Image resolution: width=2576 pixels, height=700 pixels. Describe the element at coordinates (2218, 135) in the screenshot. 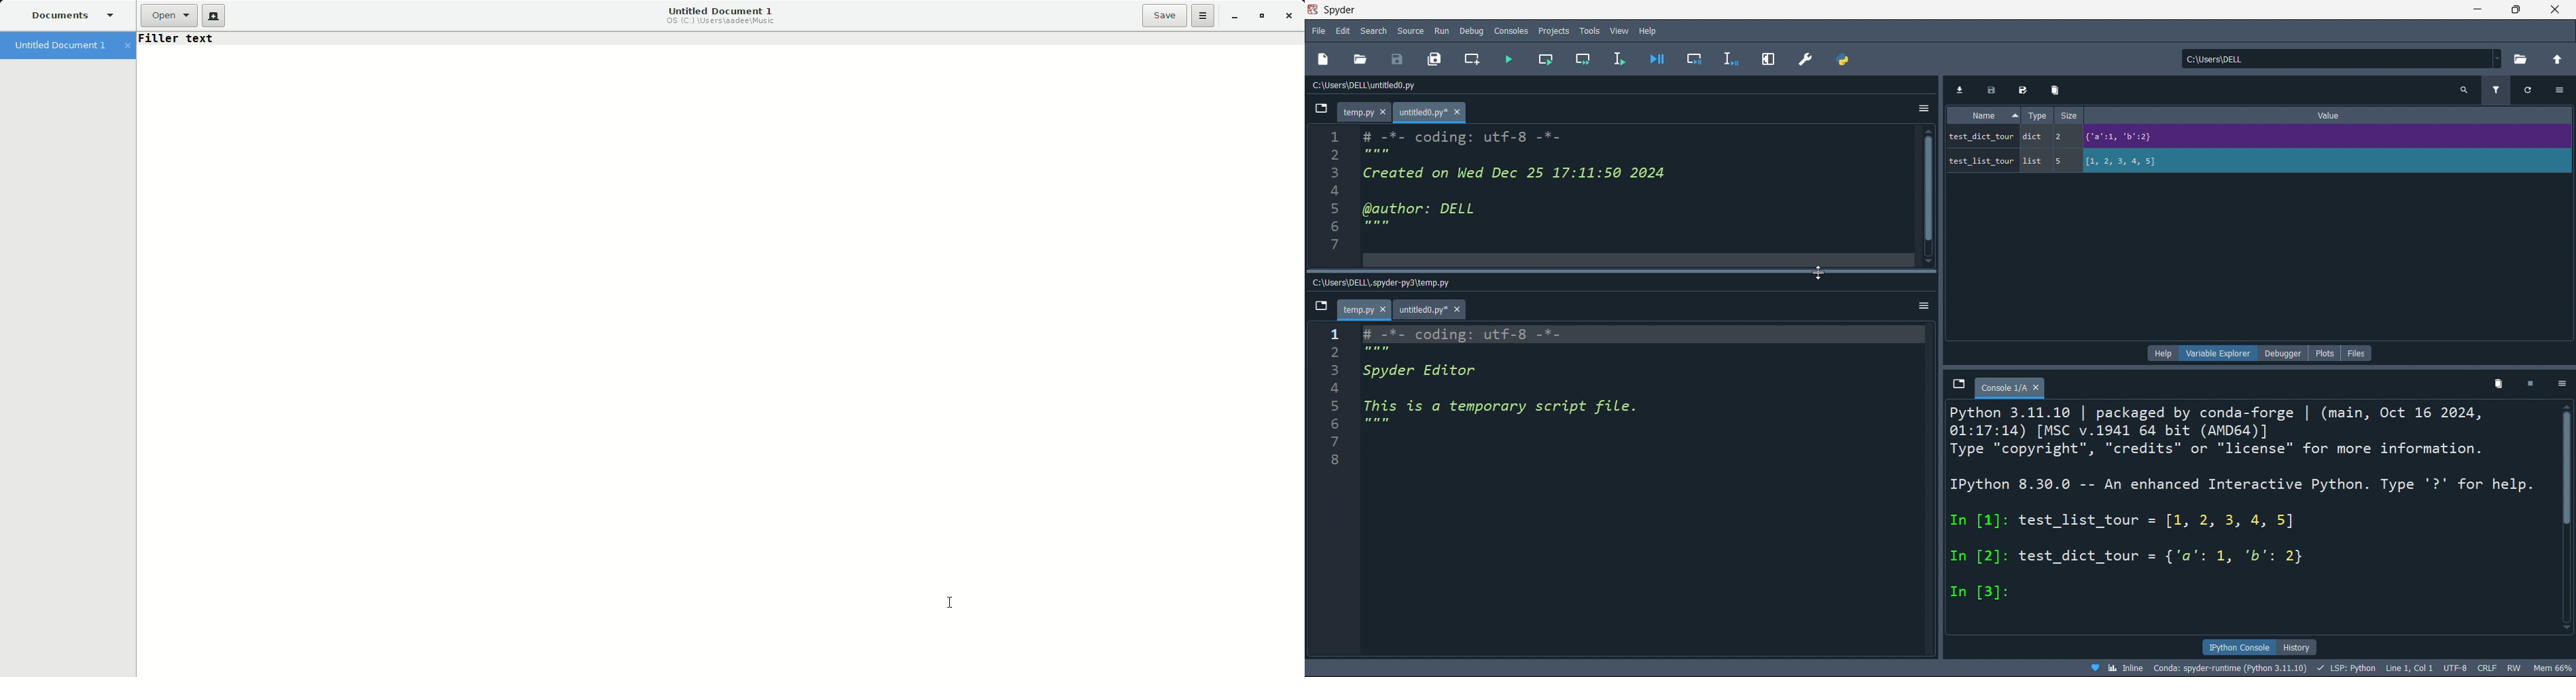

I see `| test dict _tour dict 2 {'a':1, 'b':2}` at that location.